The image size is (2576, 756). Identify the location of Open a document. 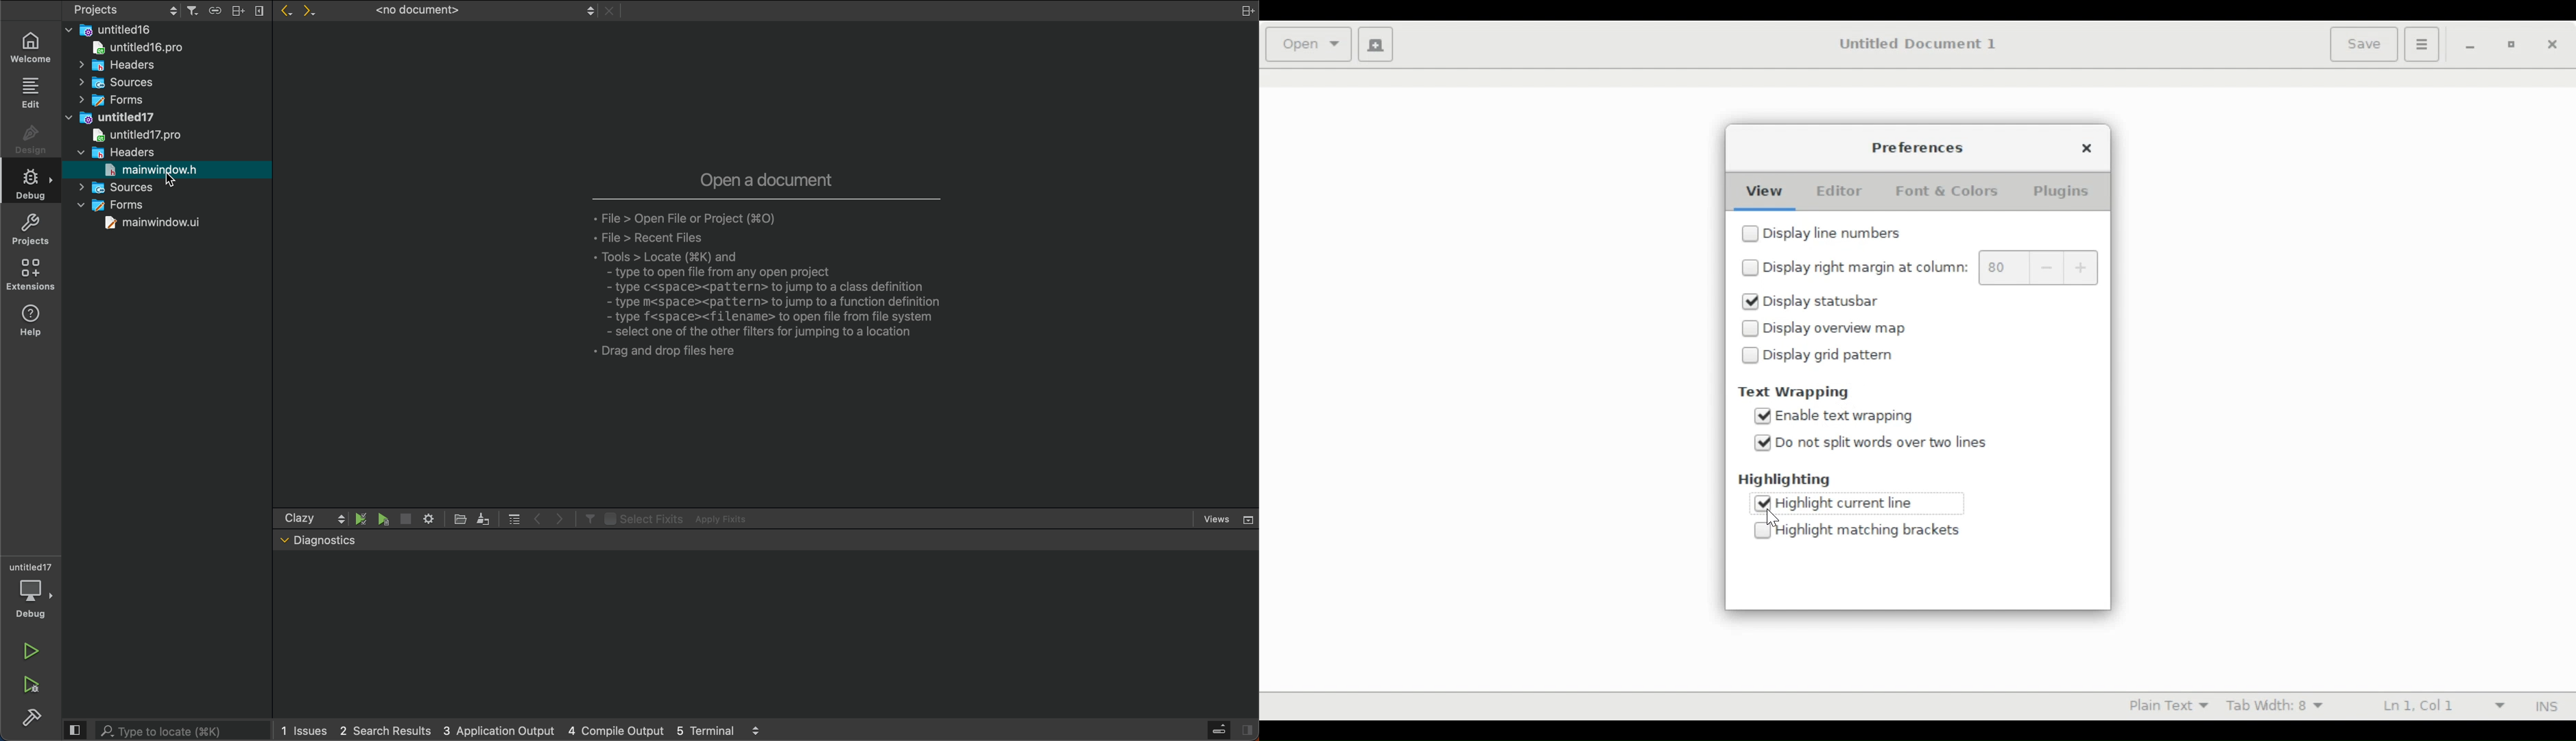
(768, 177).